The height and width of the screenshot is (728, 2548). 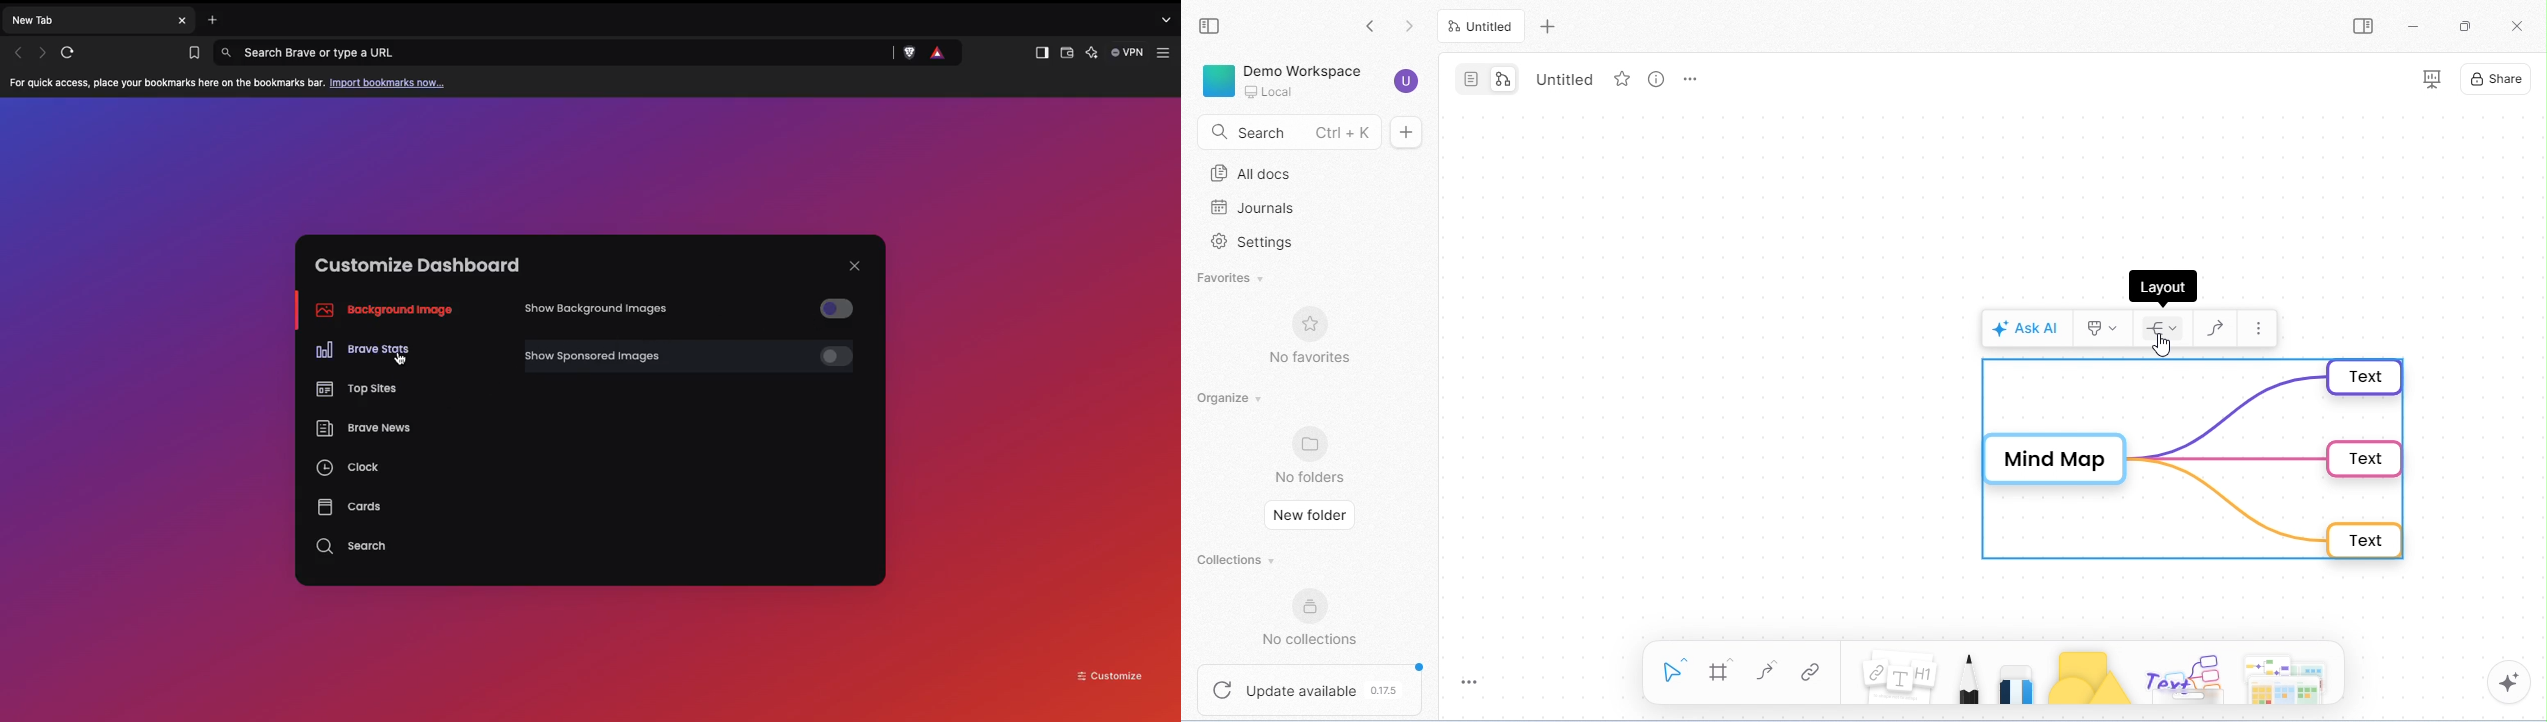 I want to click on cursor movement, so click(x=2162, y=345).